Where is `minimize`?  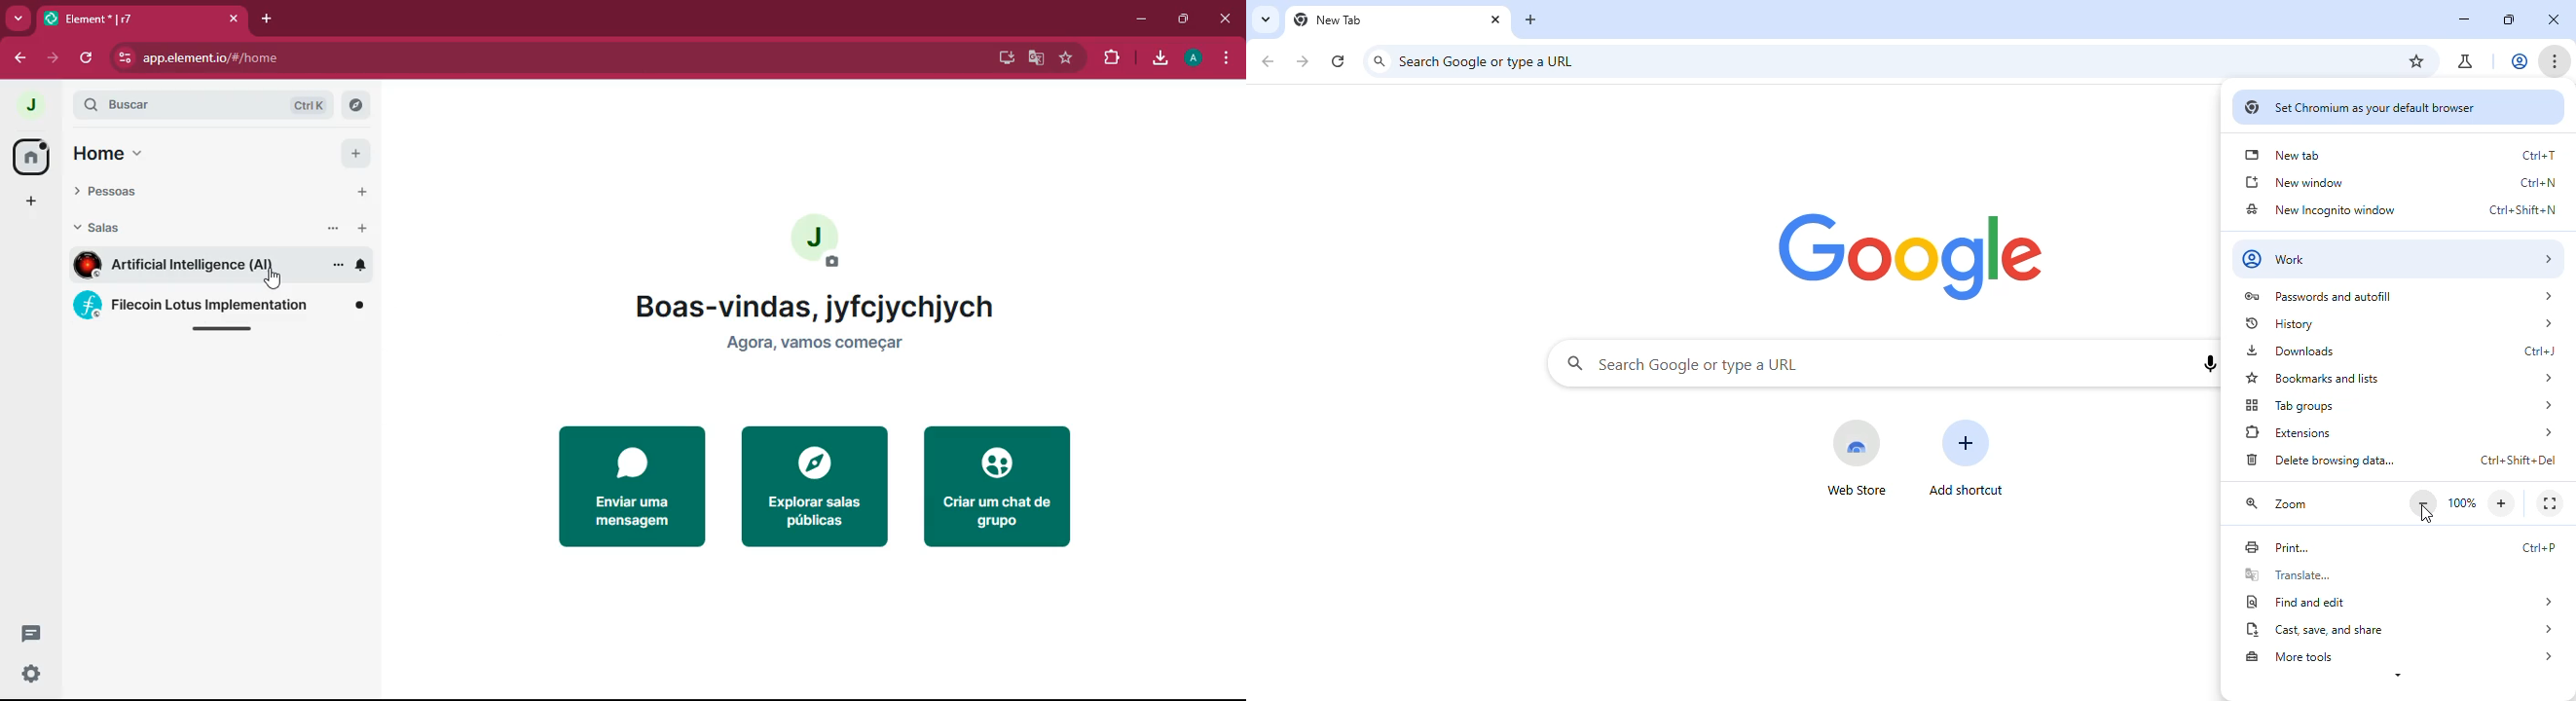
minimize is located at coordinates (1142, 20).